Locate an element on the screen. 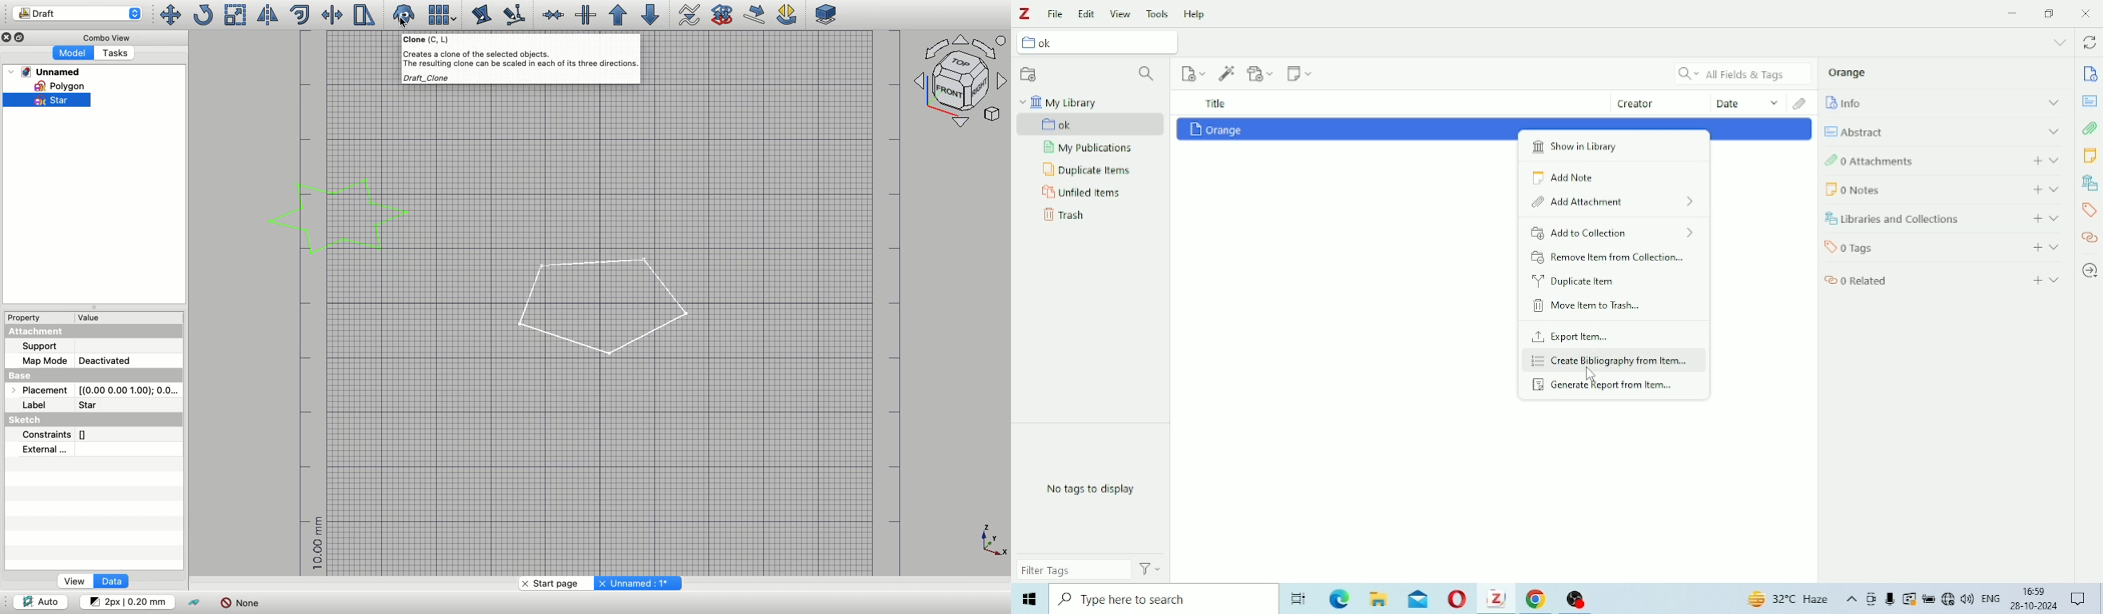 This screenshot has width=2128, height=616. Stretch is located at coordinates (363, 15).